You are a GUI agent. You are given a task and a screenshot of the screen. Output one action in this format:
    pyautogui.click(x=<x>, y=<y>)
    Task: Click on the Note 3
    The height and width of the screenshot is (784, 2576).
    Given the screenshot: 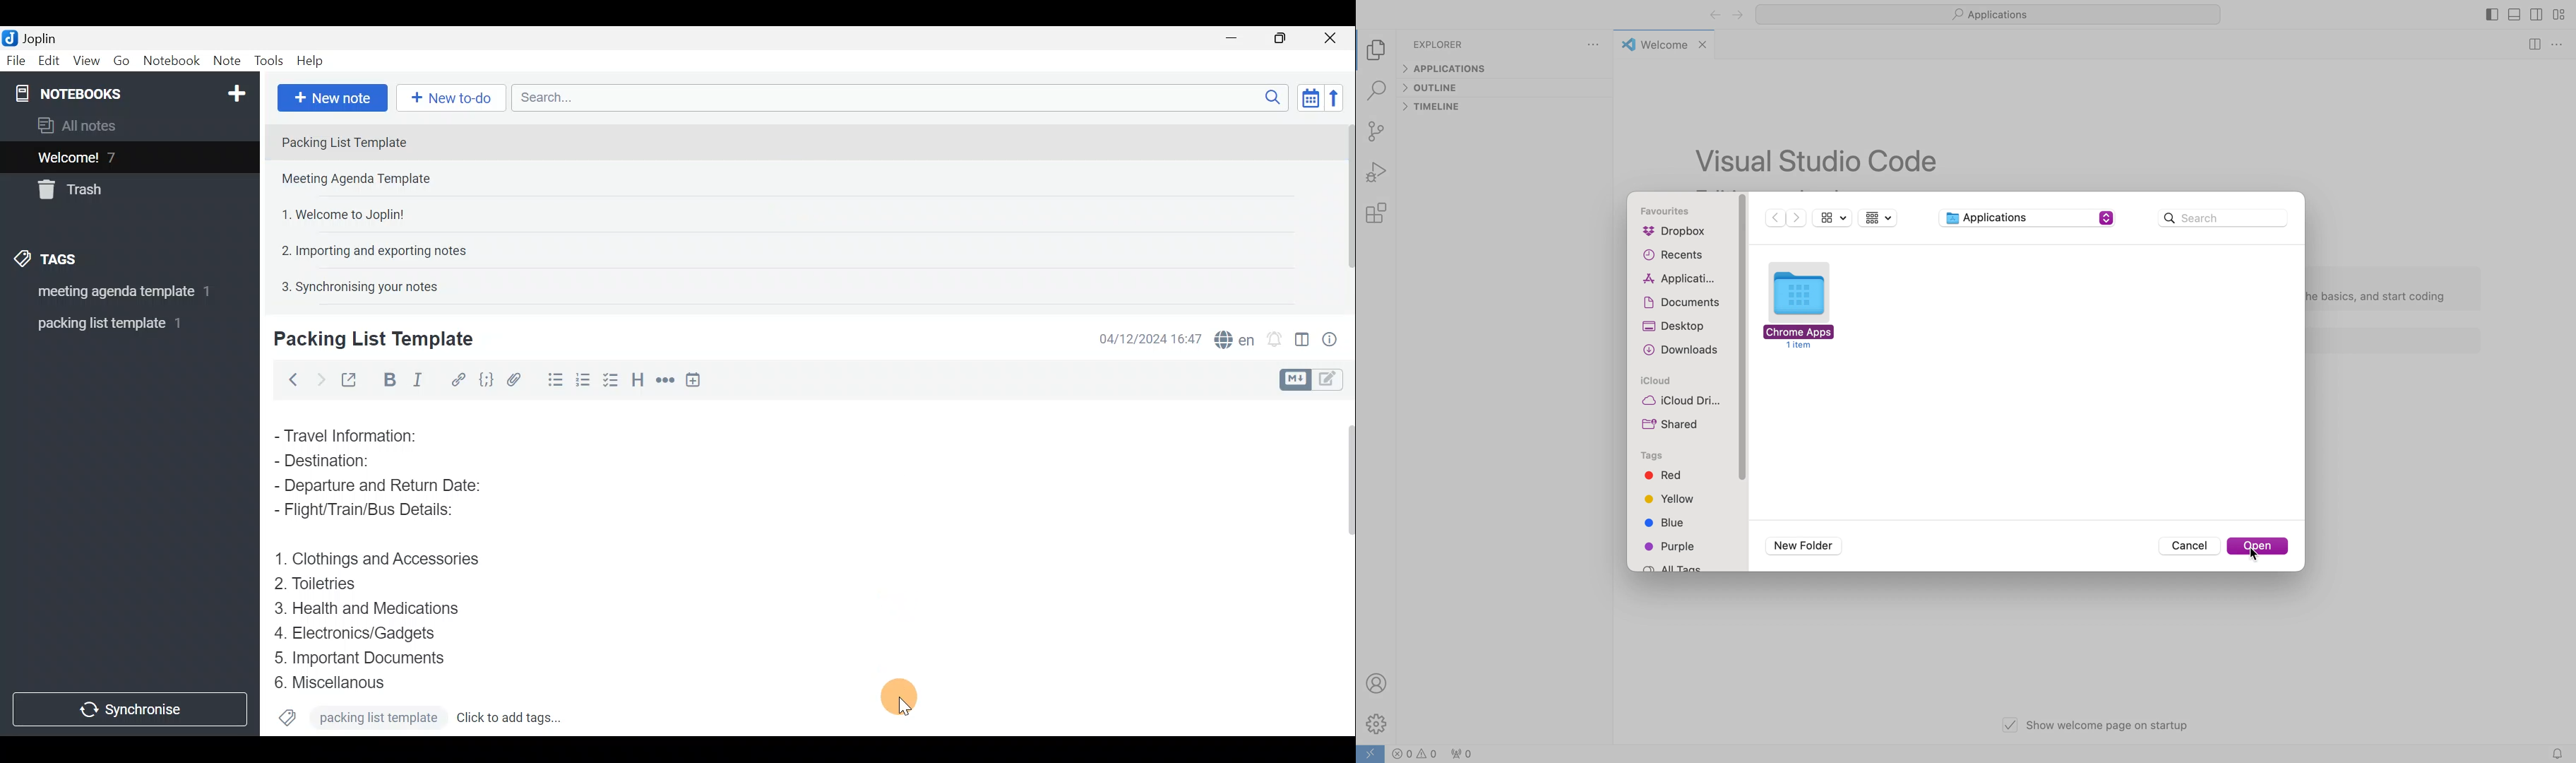 What is the action you would take?
    pyautogui.click(x=338, y=213)
    